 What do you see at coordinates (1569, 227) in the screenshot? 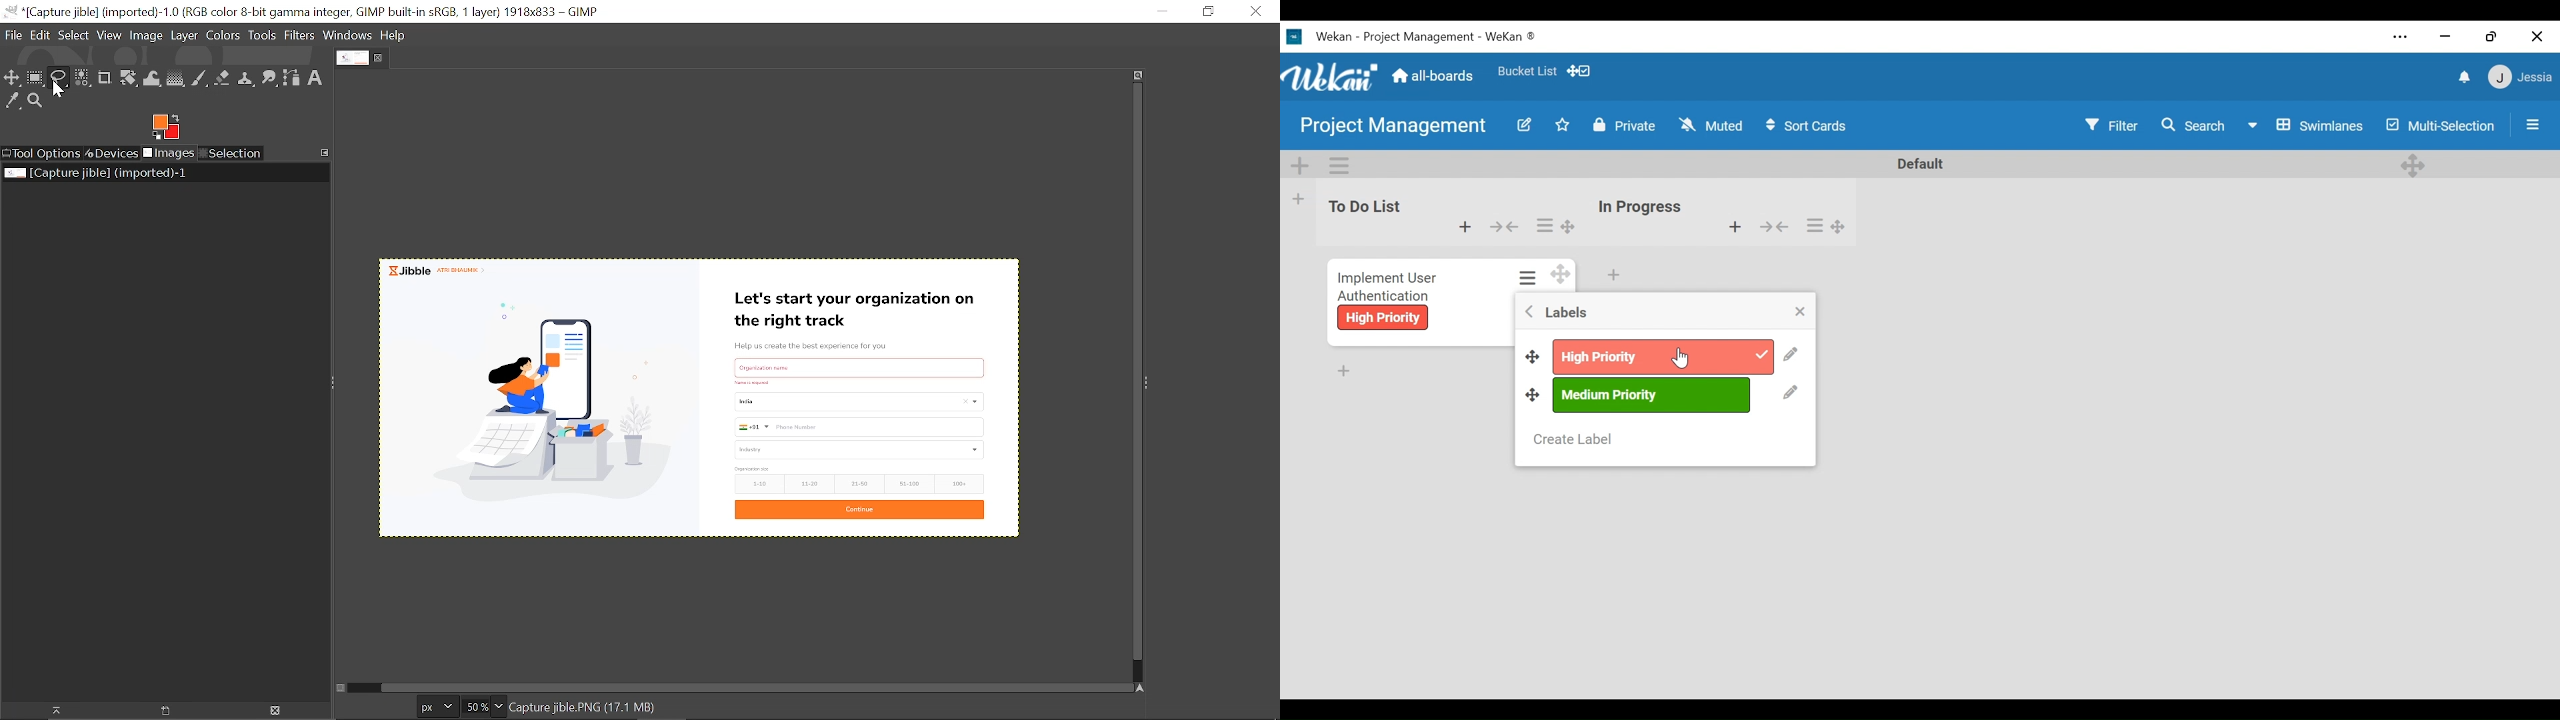
I see `desktop drag handles` at bounding box center [1569, 227].